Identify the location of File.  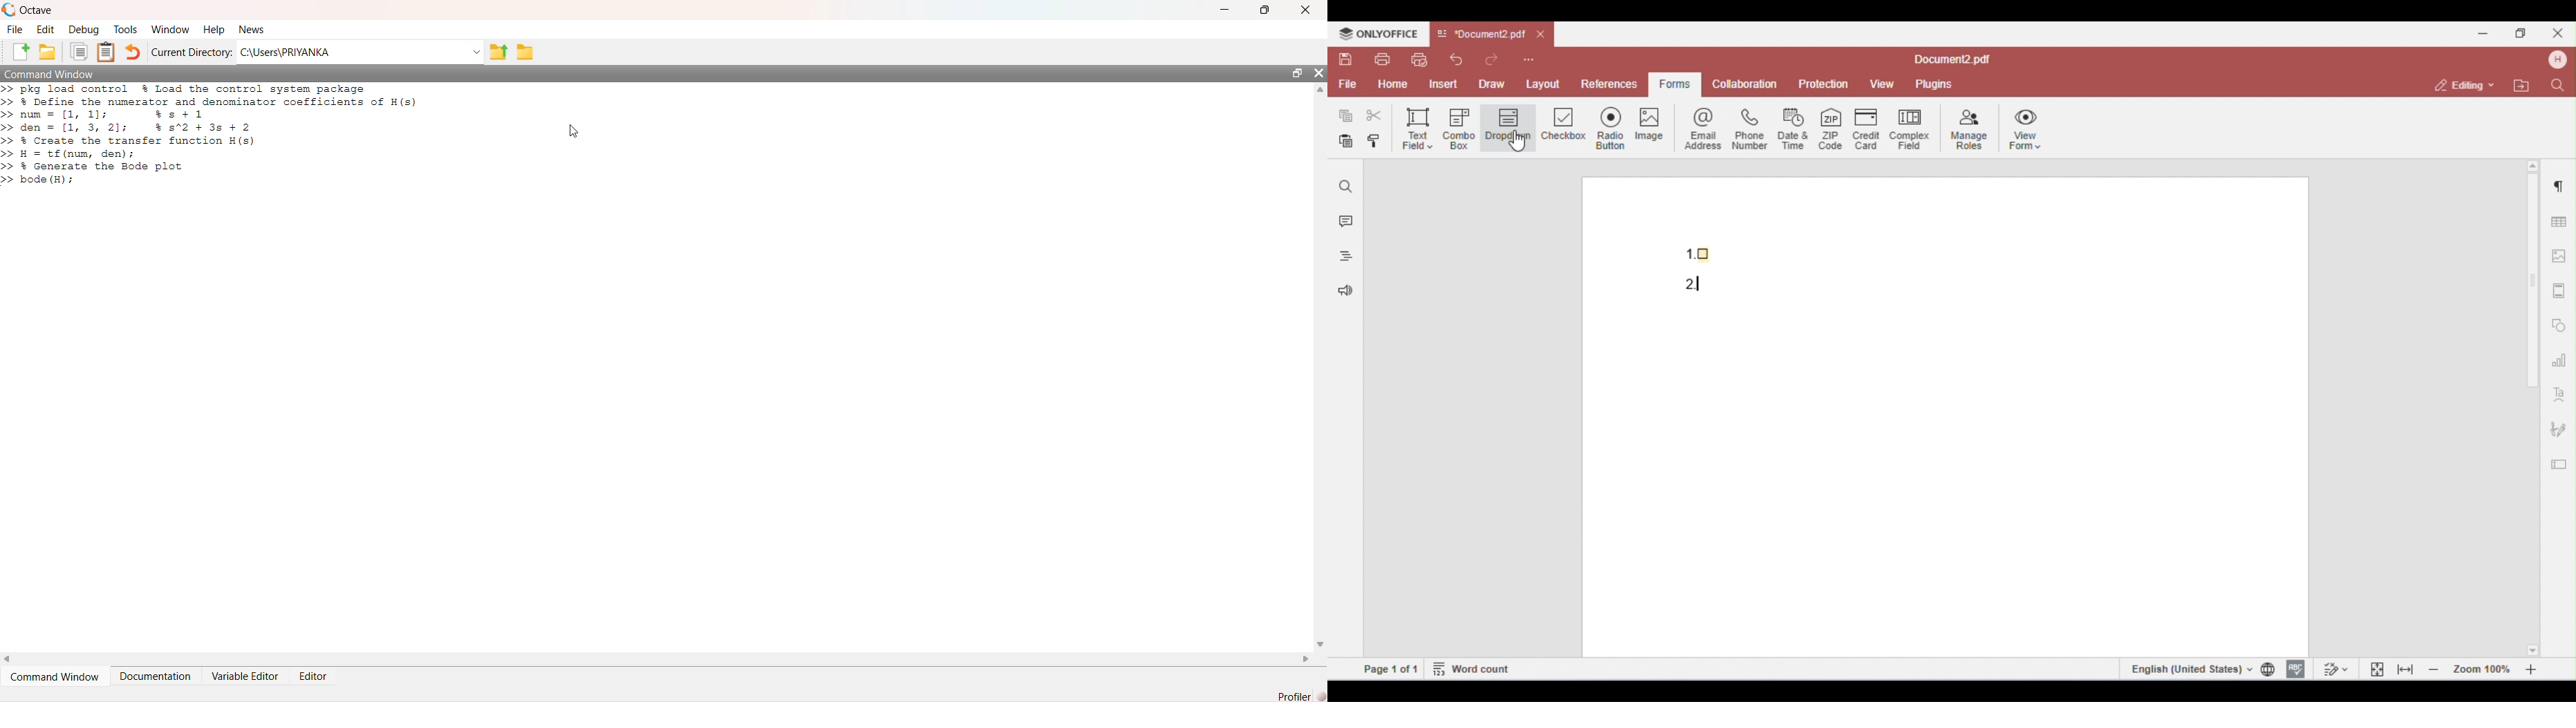
(16, 29).